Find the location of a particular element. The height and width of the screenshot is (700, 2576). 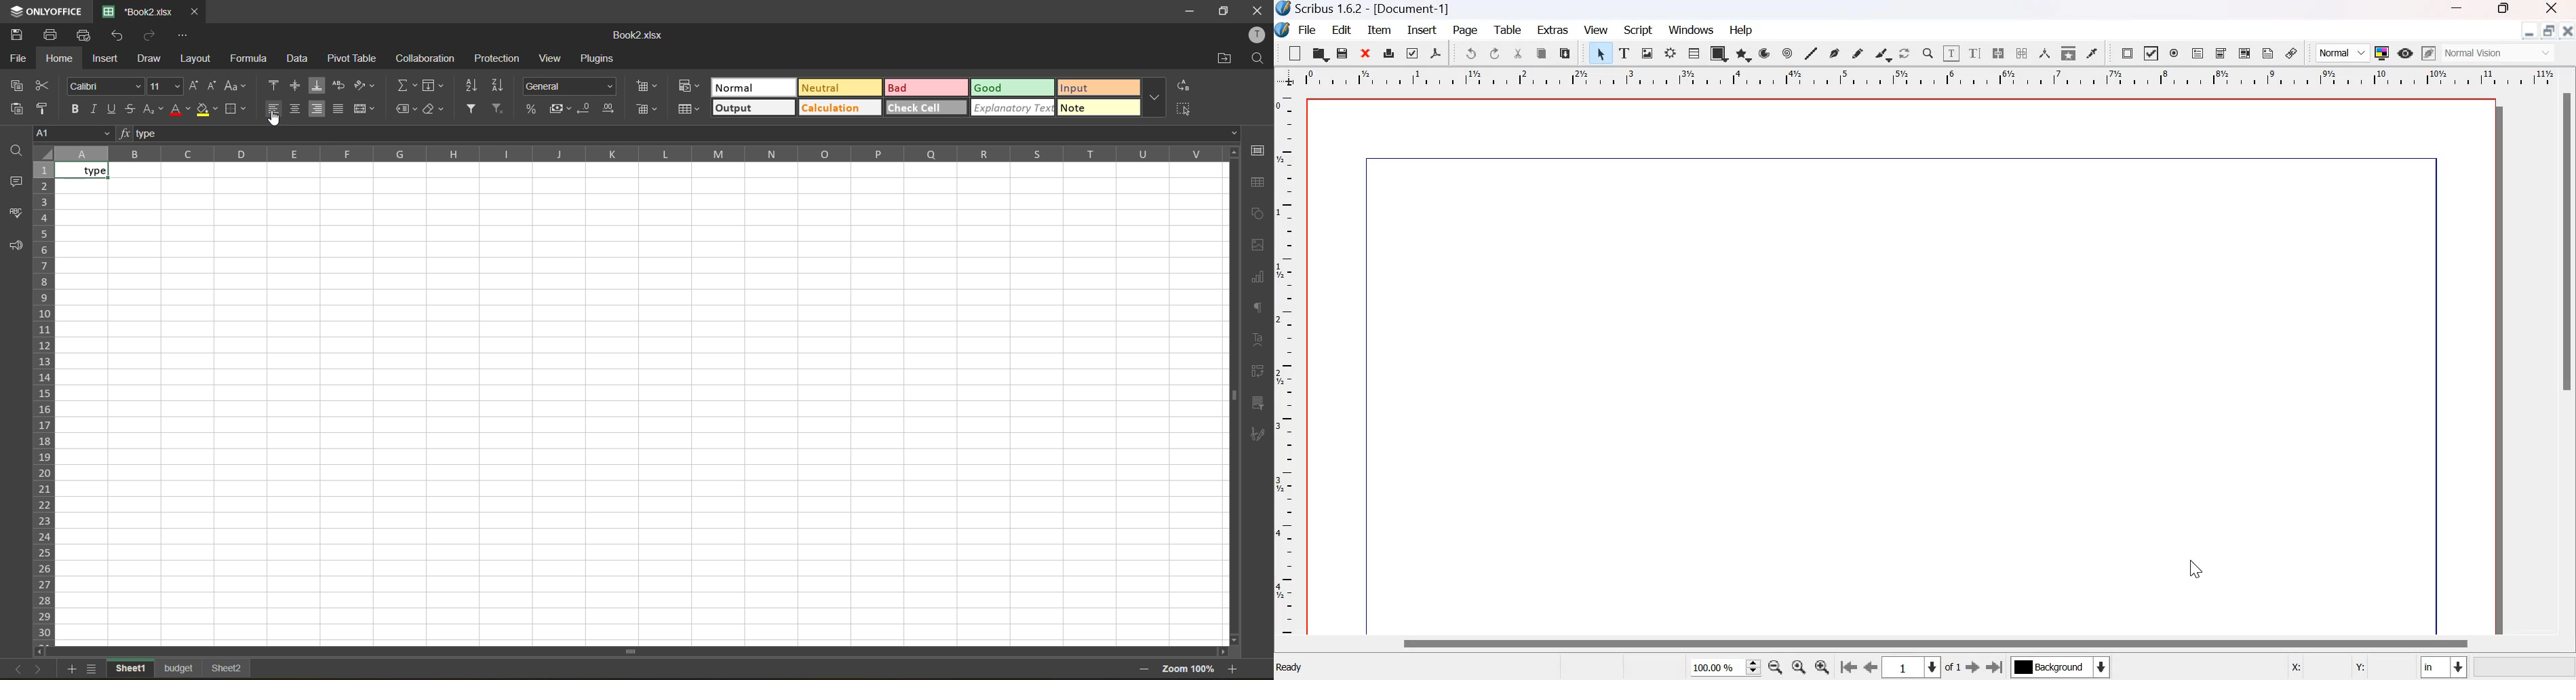

extras is located at coordinates (1553, 29).